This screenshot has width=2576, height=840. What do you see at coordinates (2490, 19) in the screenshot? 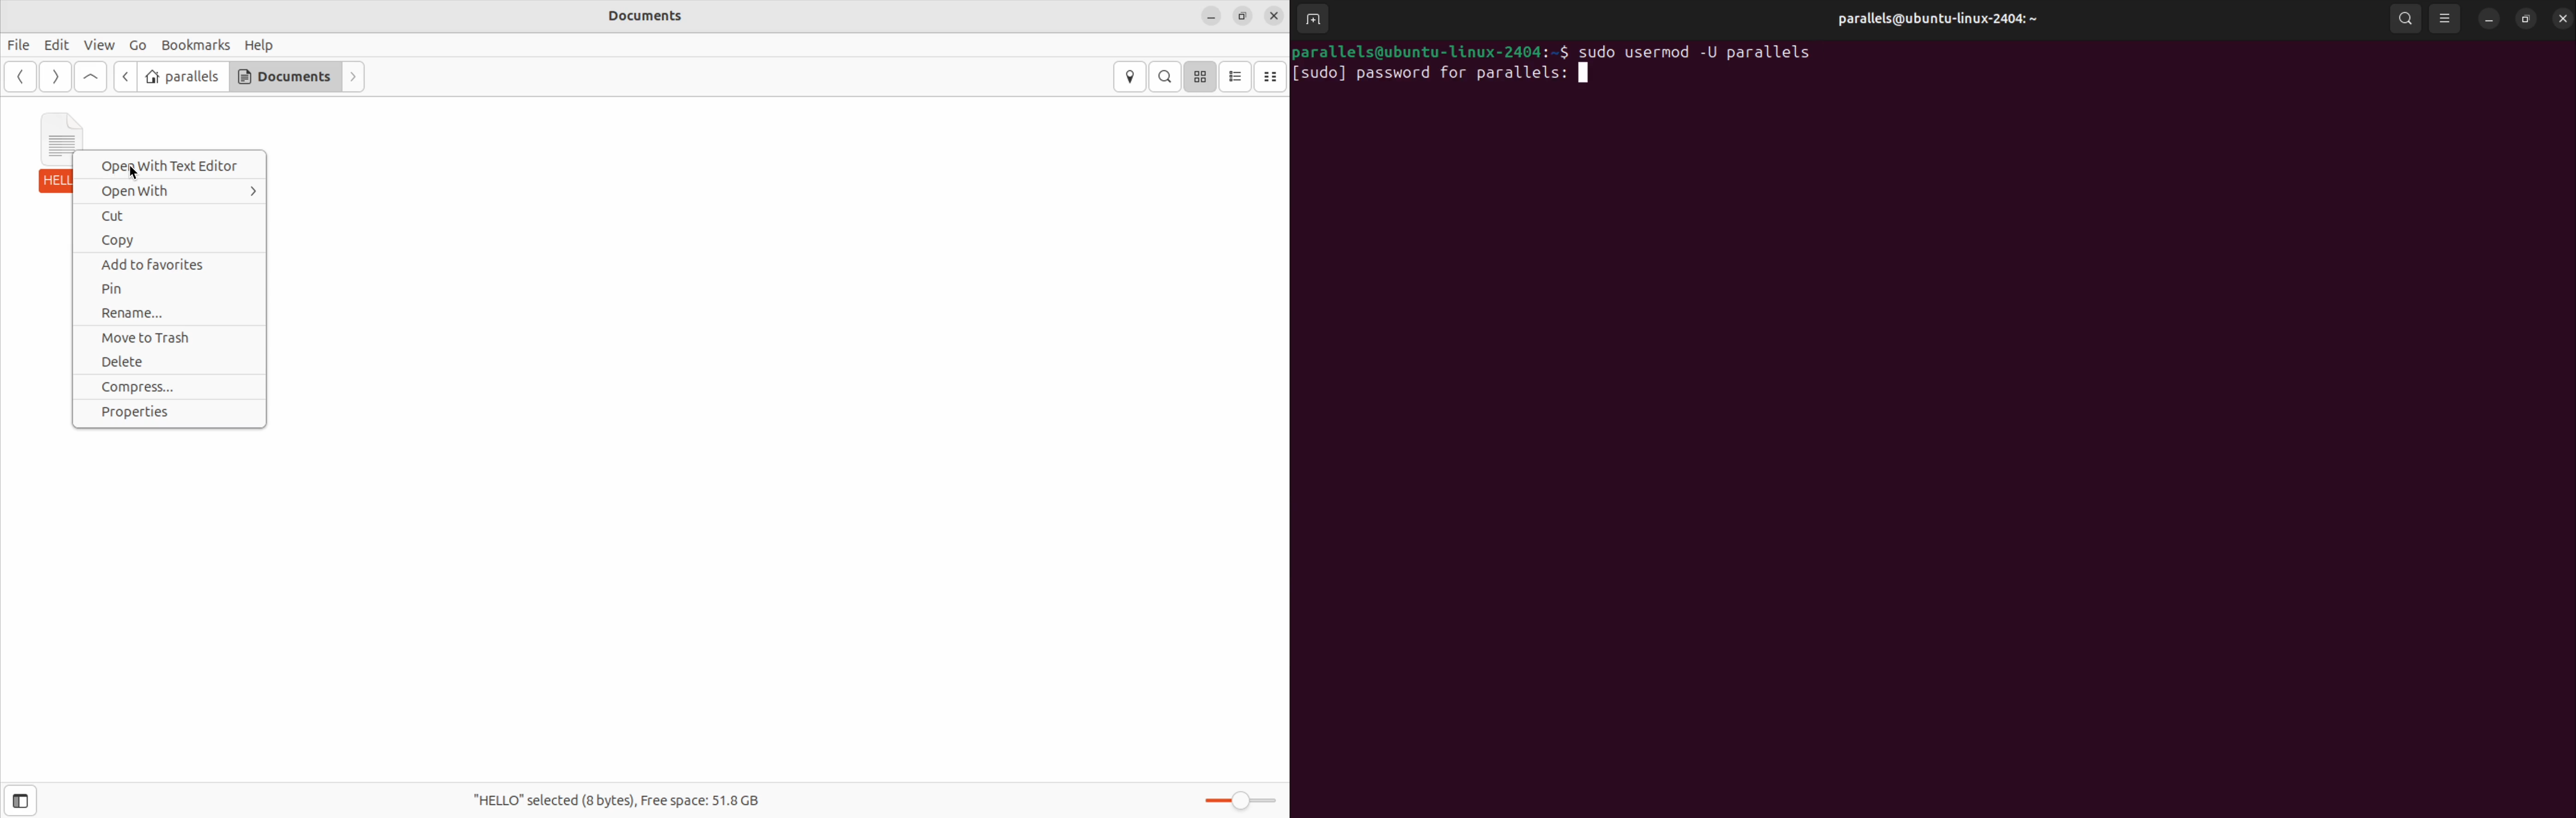
I see `minimize` at bounding box center [2490, 19].